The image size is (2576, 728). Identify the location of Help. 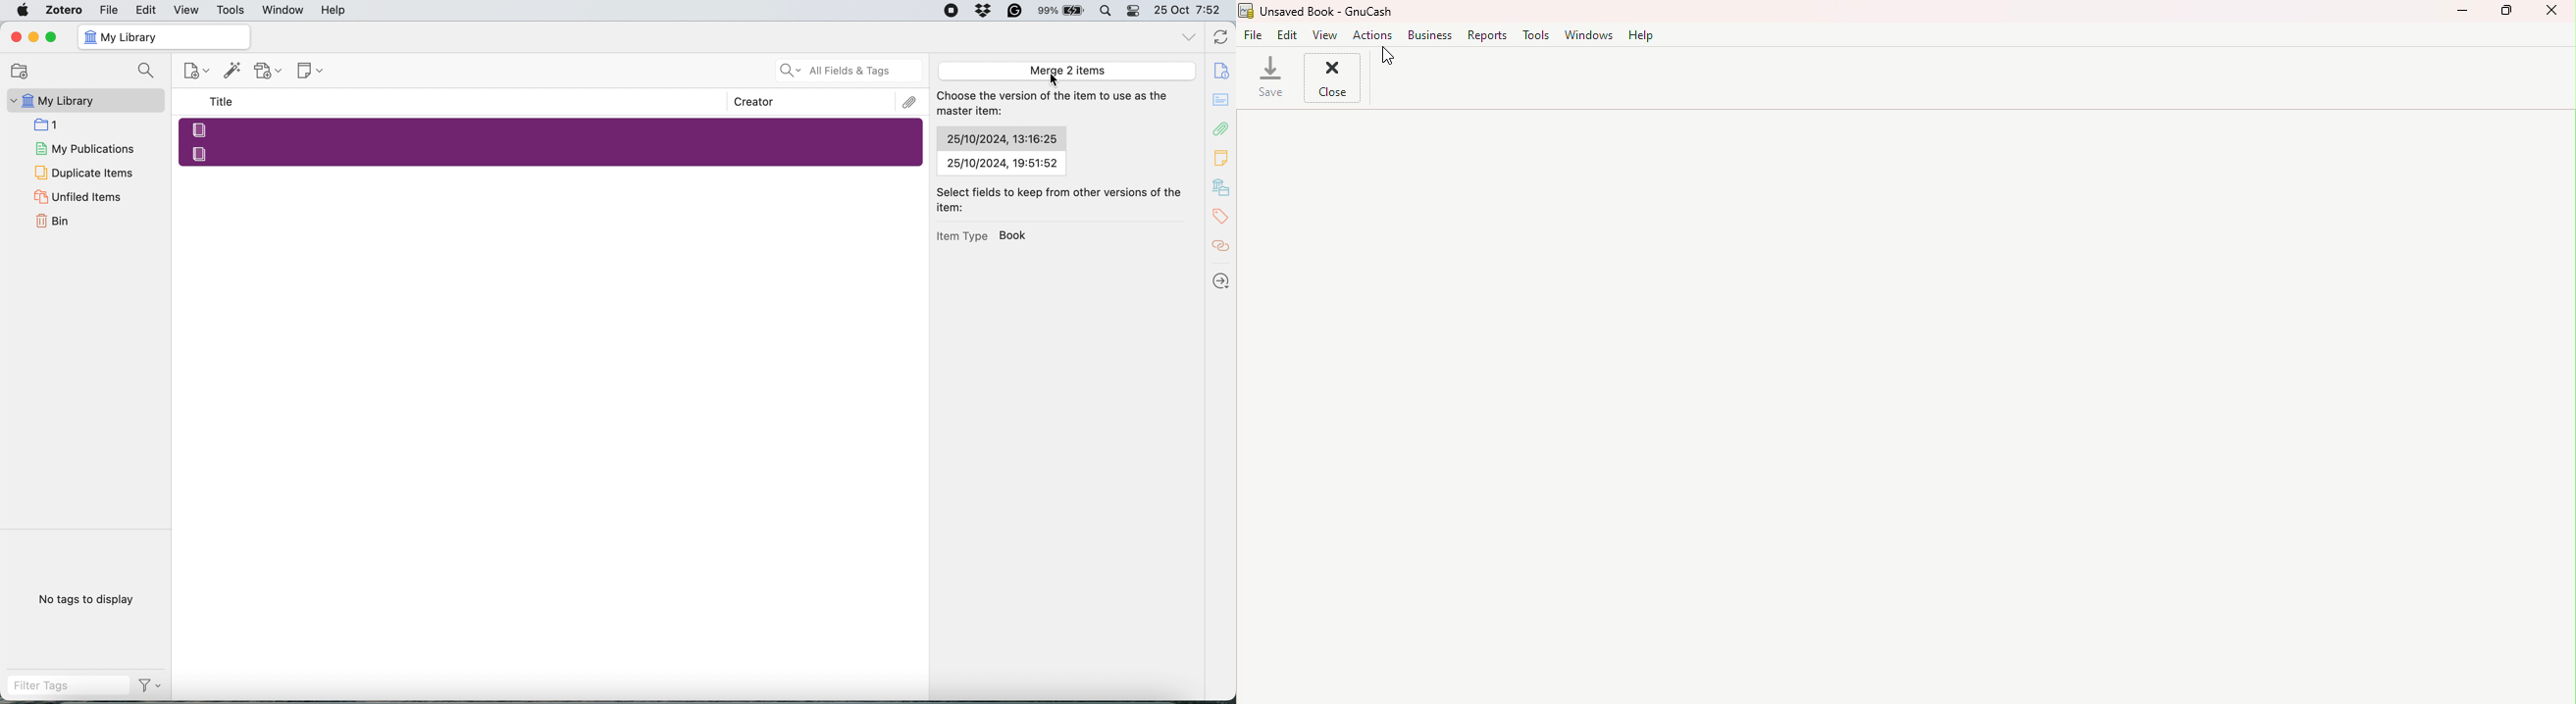
(333, 9).